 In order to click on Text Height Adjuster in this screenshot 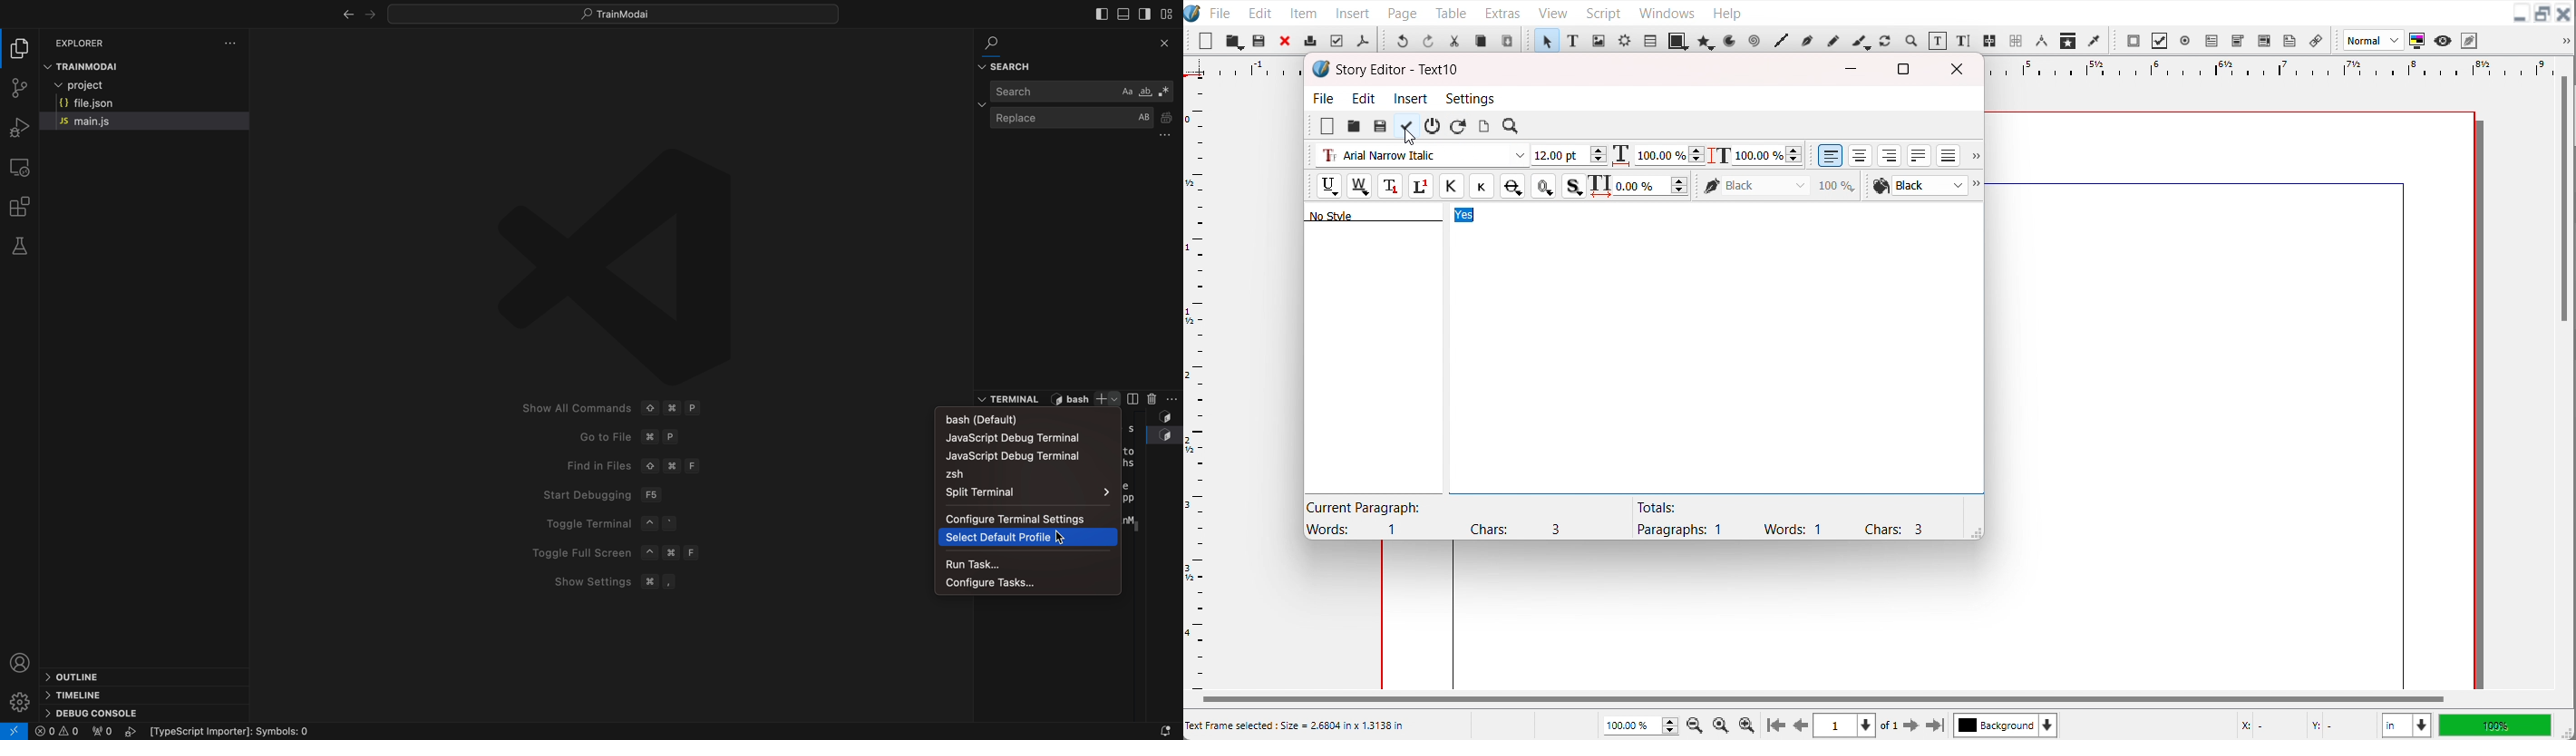, I will do `click(1767, 155)`.